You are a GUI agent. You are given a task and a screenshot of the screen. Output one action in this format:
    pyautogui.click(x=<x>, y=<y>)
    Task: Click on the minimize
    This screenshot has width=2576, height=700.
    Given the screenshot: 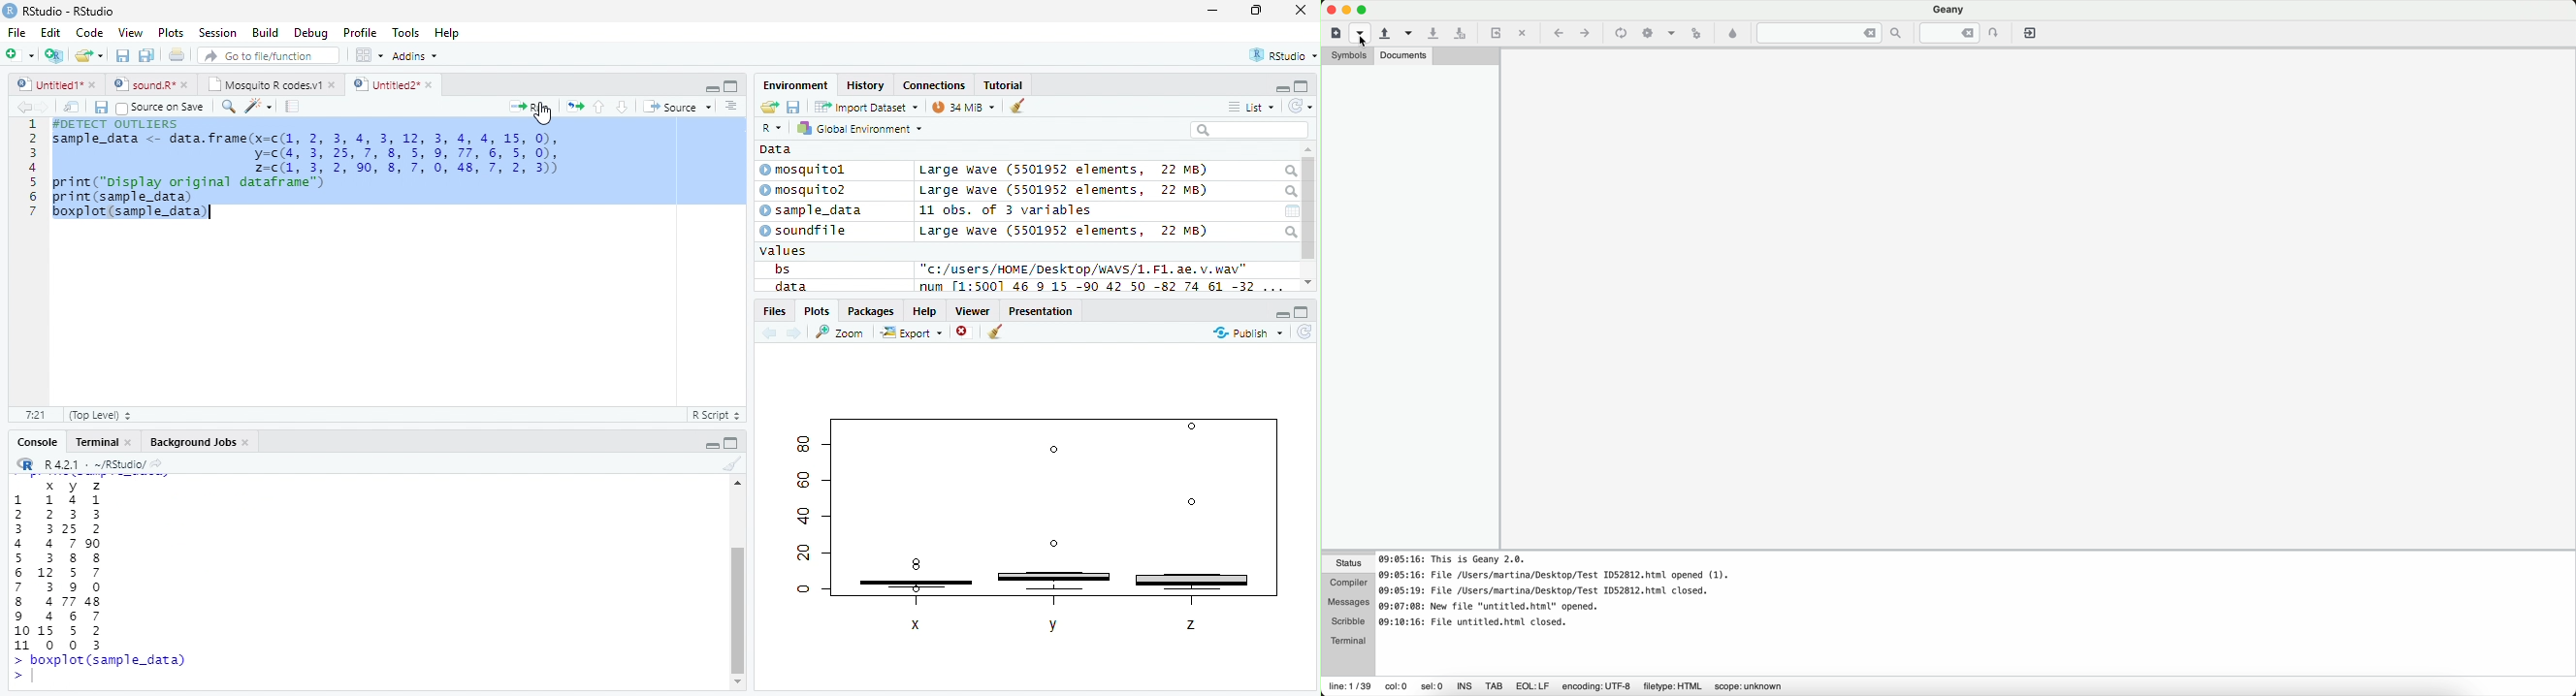 What is the action you would take?
    pyautogui.click(x=710, y=442)
    